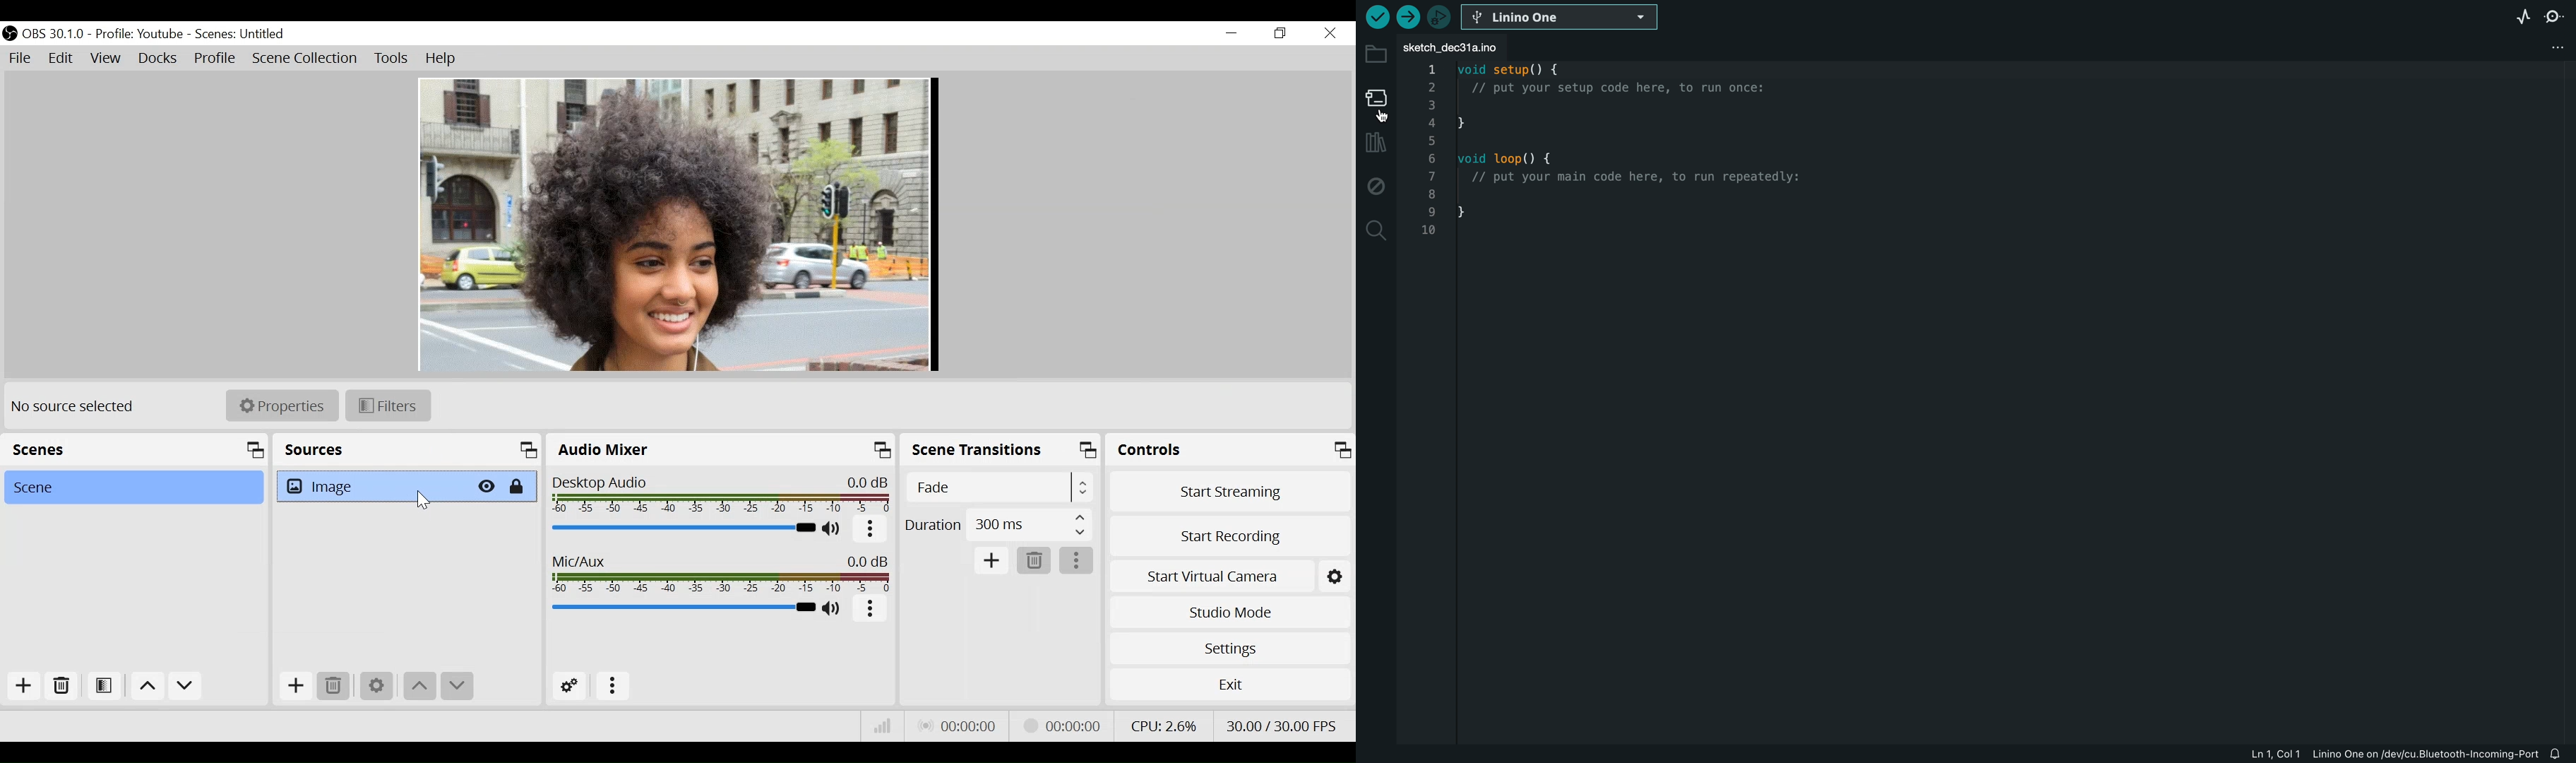 The height and width of the screenshot is (784, 2576). What do you see at coordinates (969, 726) in the screenshot?
I see `Live Status` at bounding box center [969, 726].